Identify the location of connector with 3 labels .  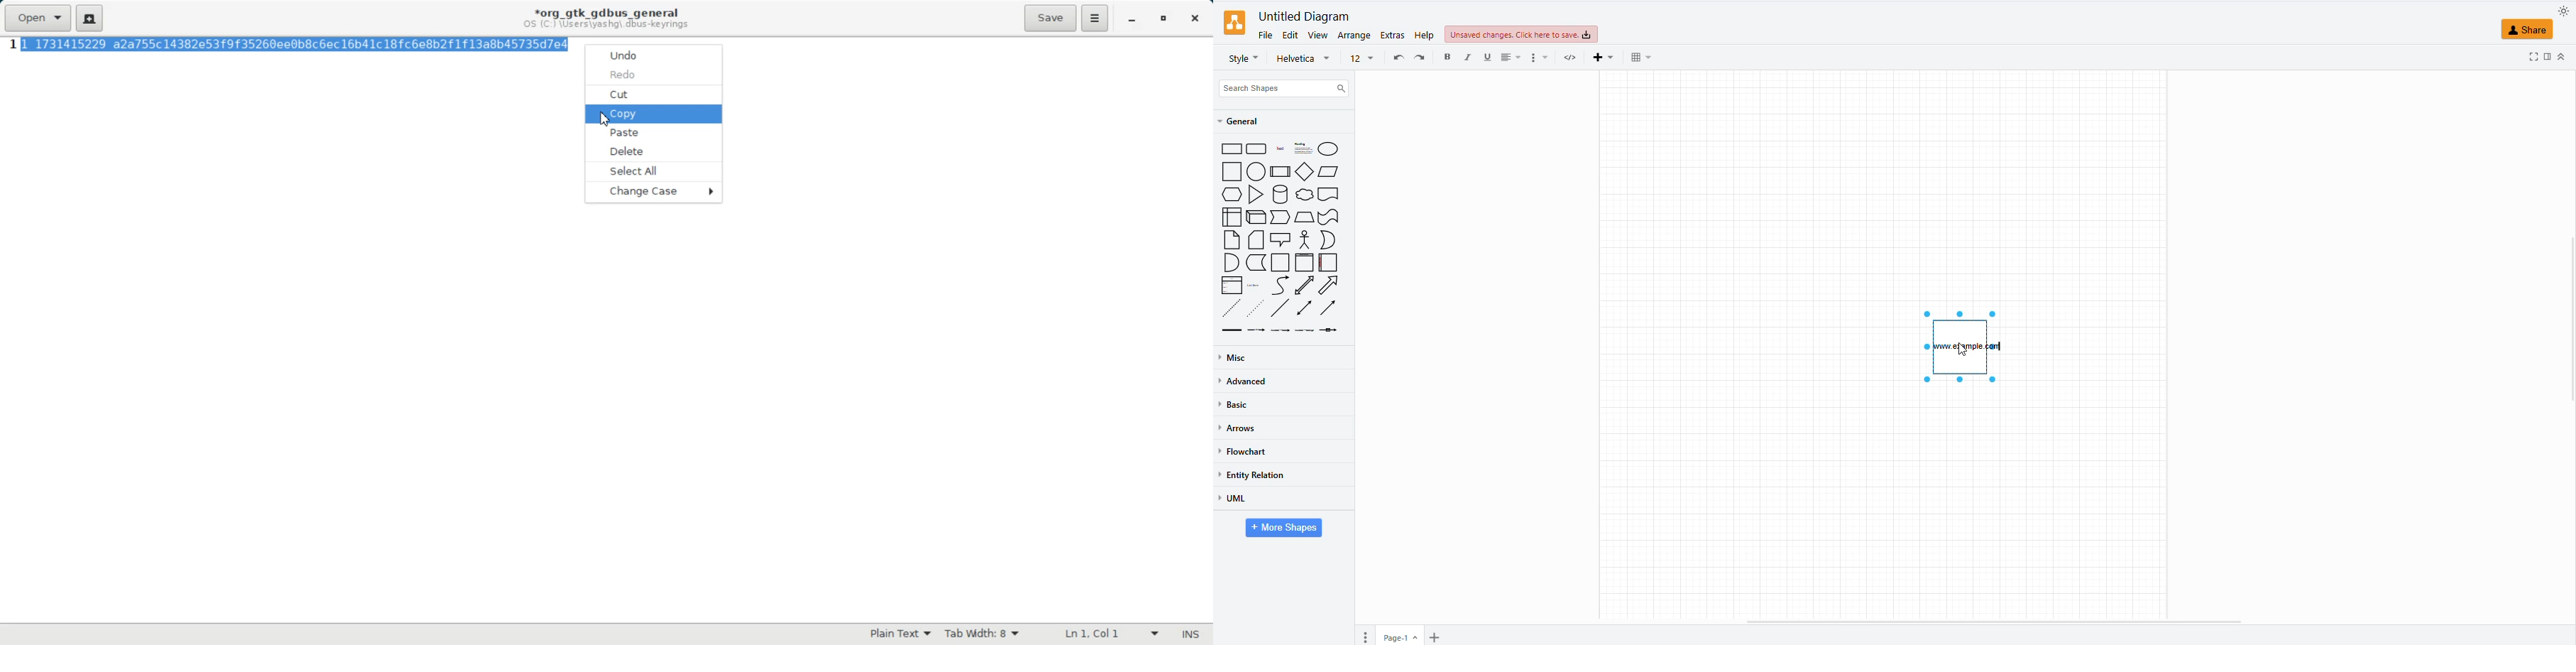
(1305, 330).